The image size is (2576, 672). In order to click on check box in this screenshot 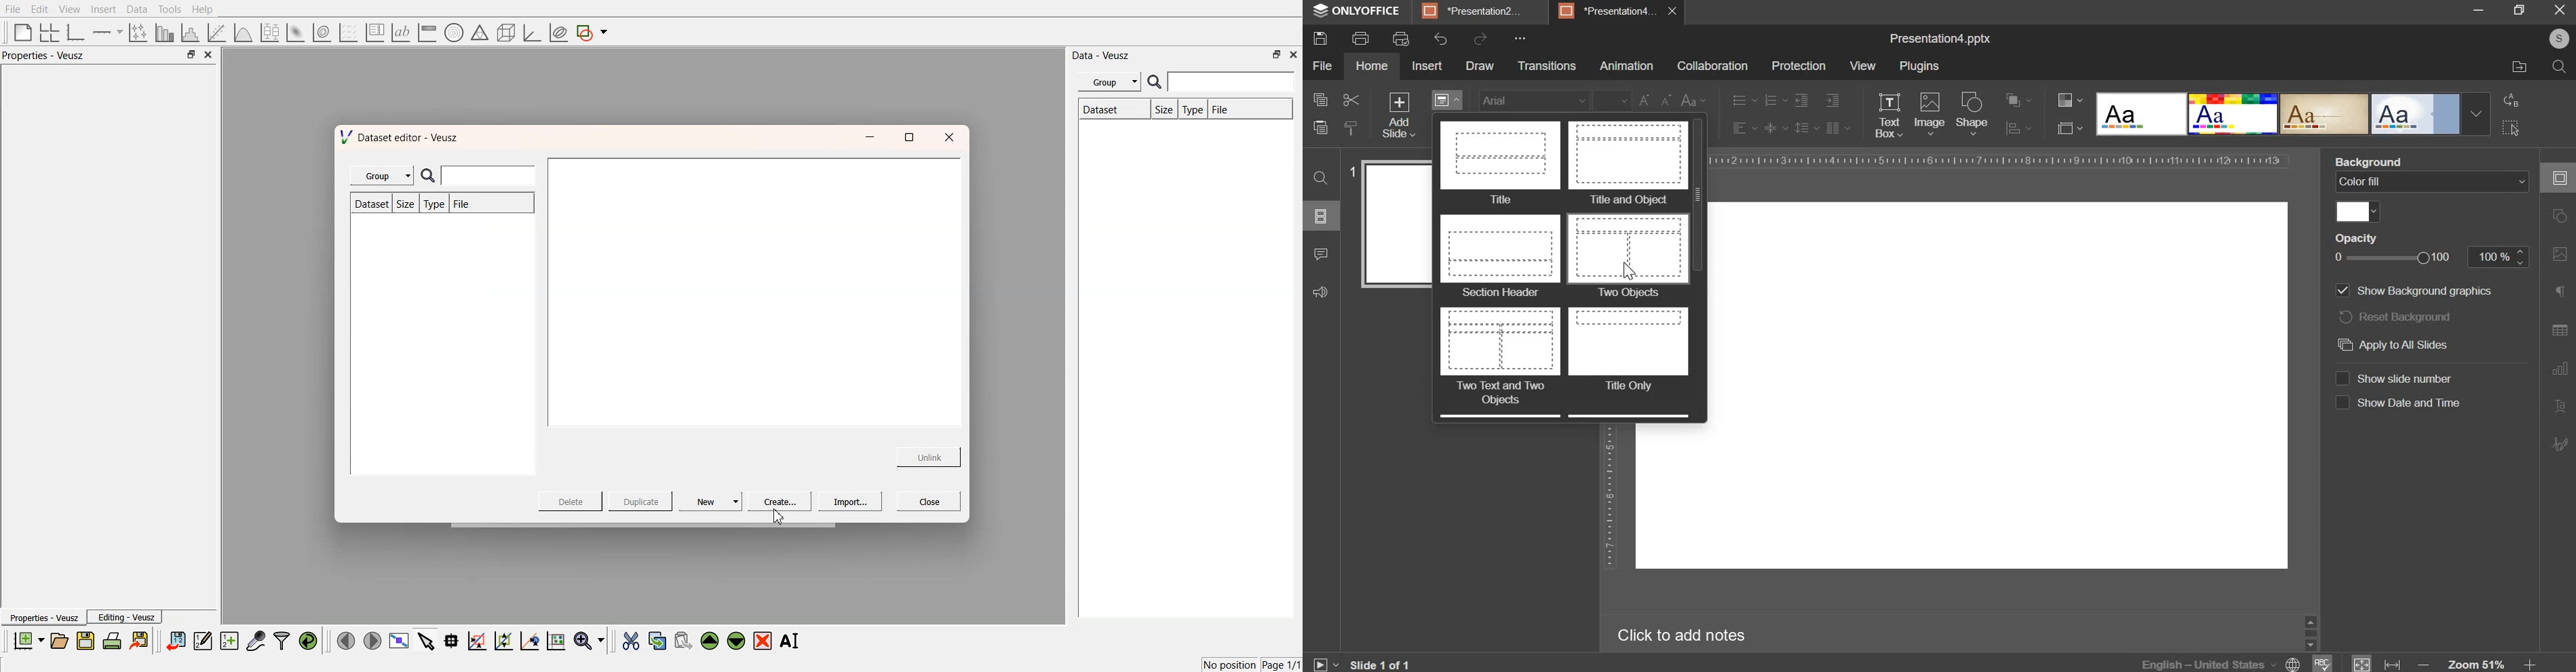, I will do `click(2341, 377)`.